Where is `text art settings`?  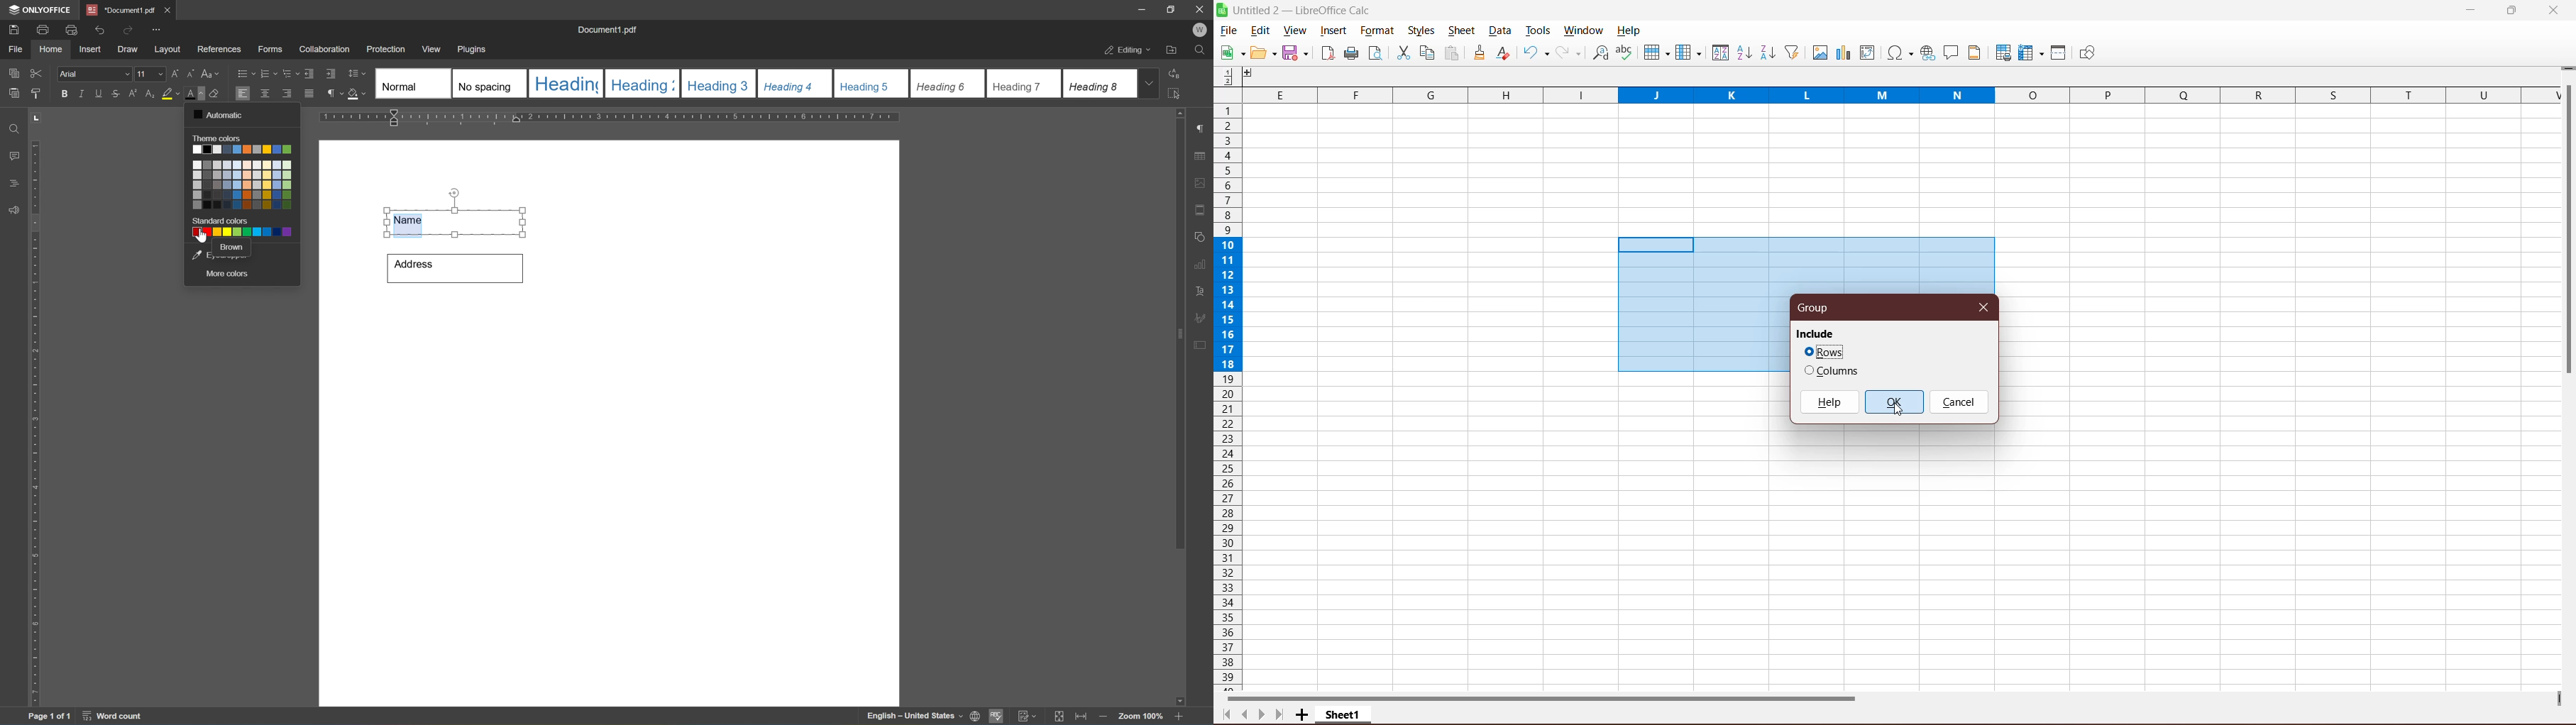 text art settings is located at coordinates (1201, 290).